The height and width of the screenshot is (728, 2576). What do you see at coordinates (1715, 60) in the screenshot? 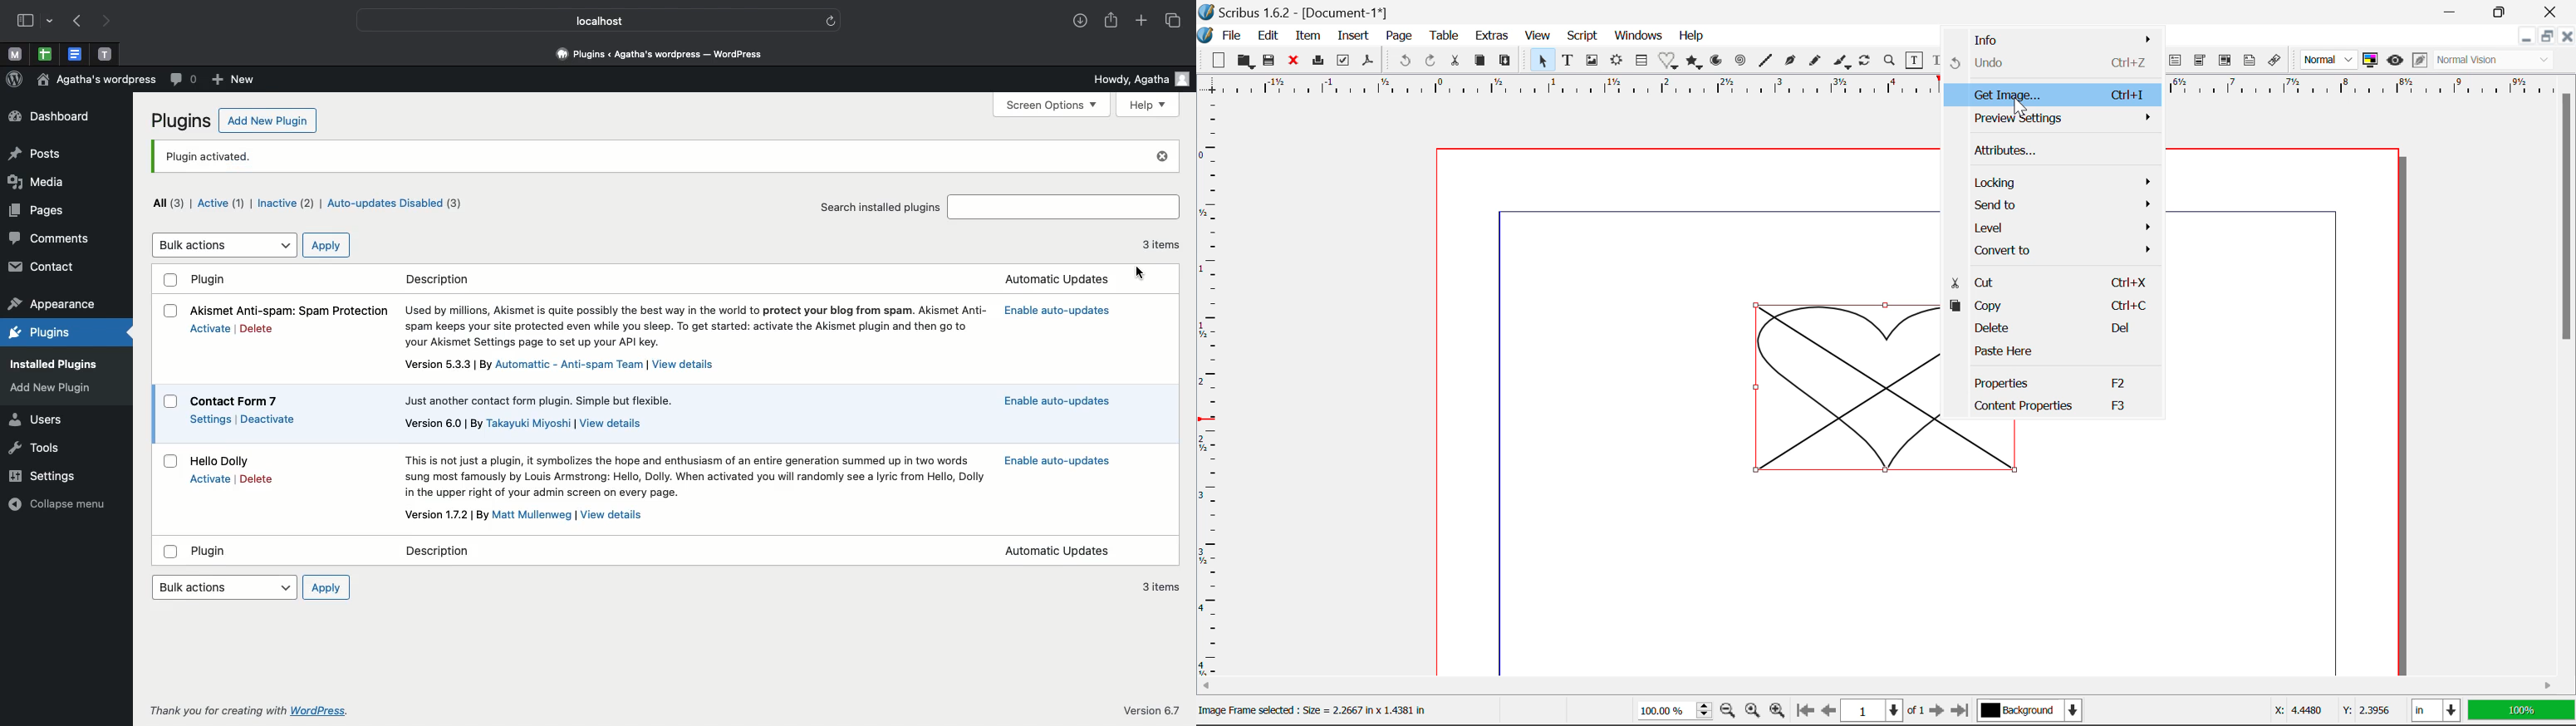
I see `Arcs` at bounding box center [1715, 60].